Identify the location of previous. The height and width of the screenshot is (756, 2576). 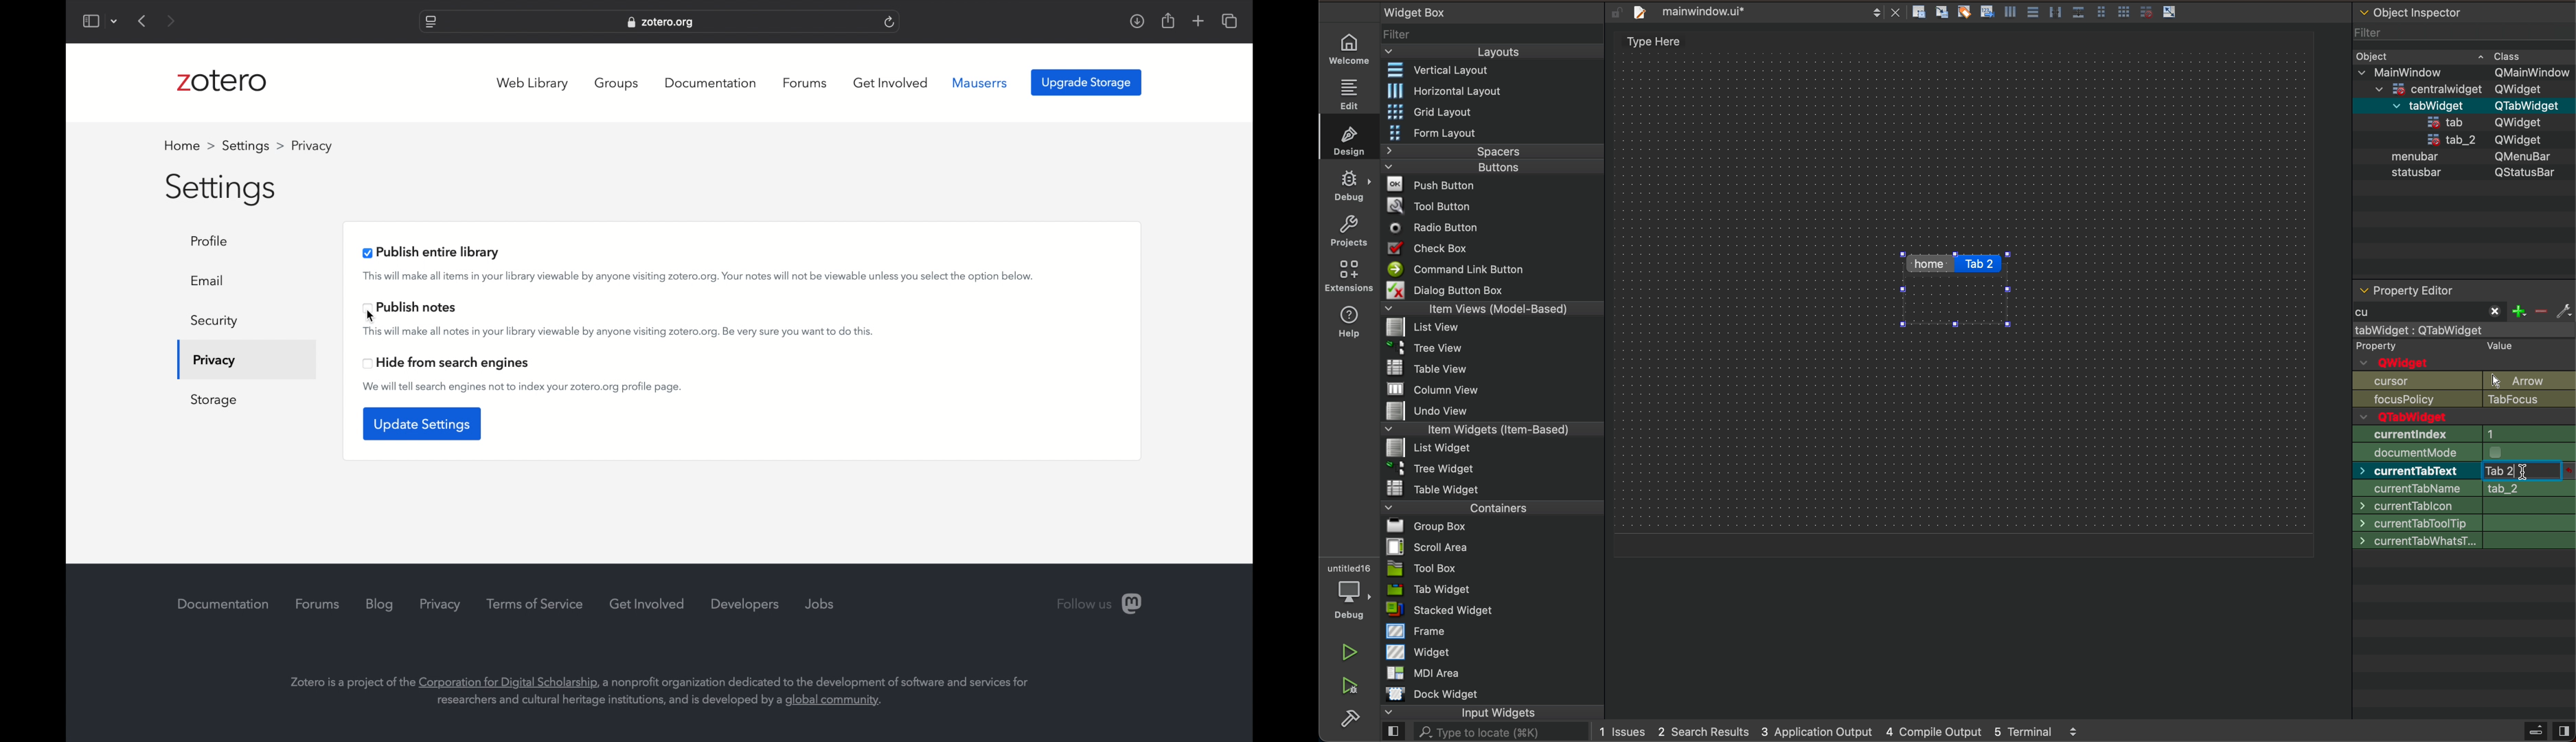
(143, 21).